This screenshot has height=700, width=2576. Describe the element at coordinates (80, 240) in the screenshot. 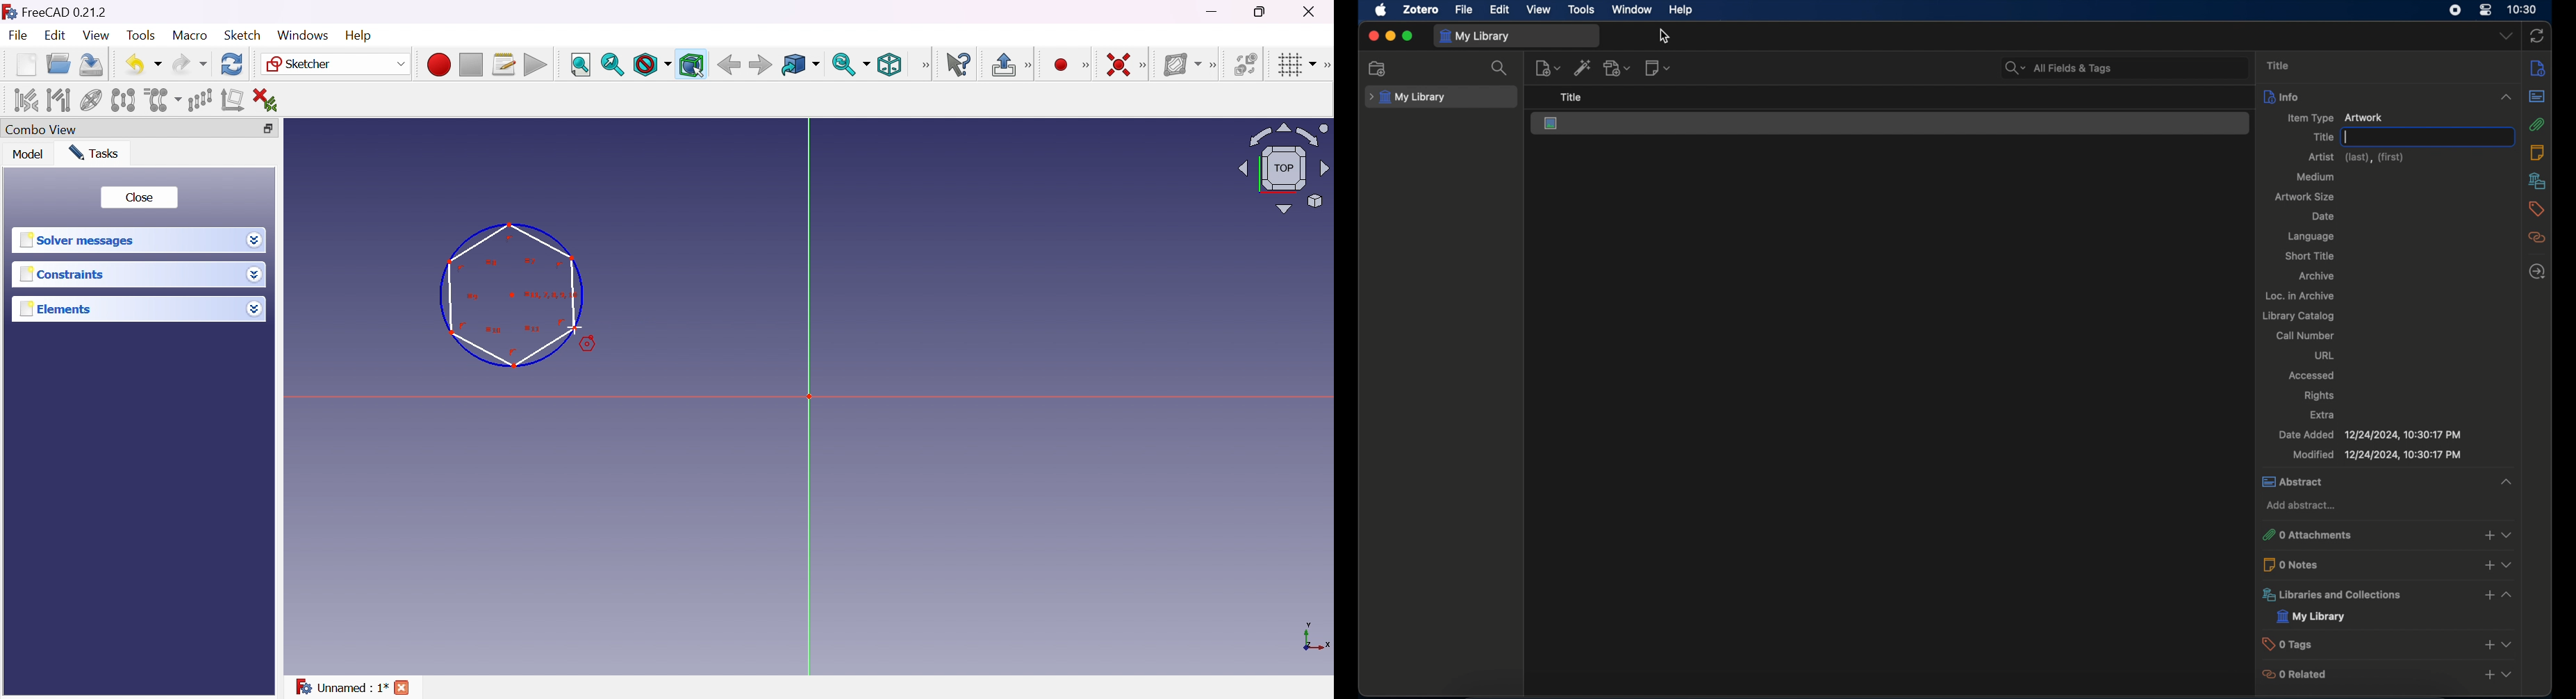

I see `Solver messsages` at that location.